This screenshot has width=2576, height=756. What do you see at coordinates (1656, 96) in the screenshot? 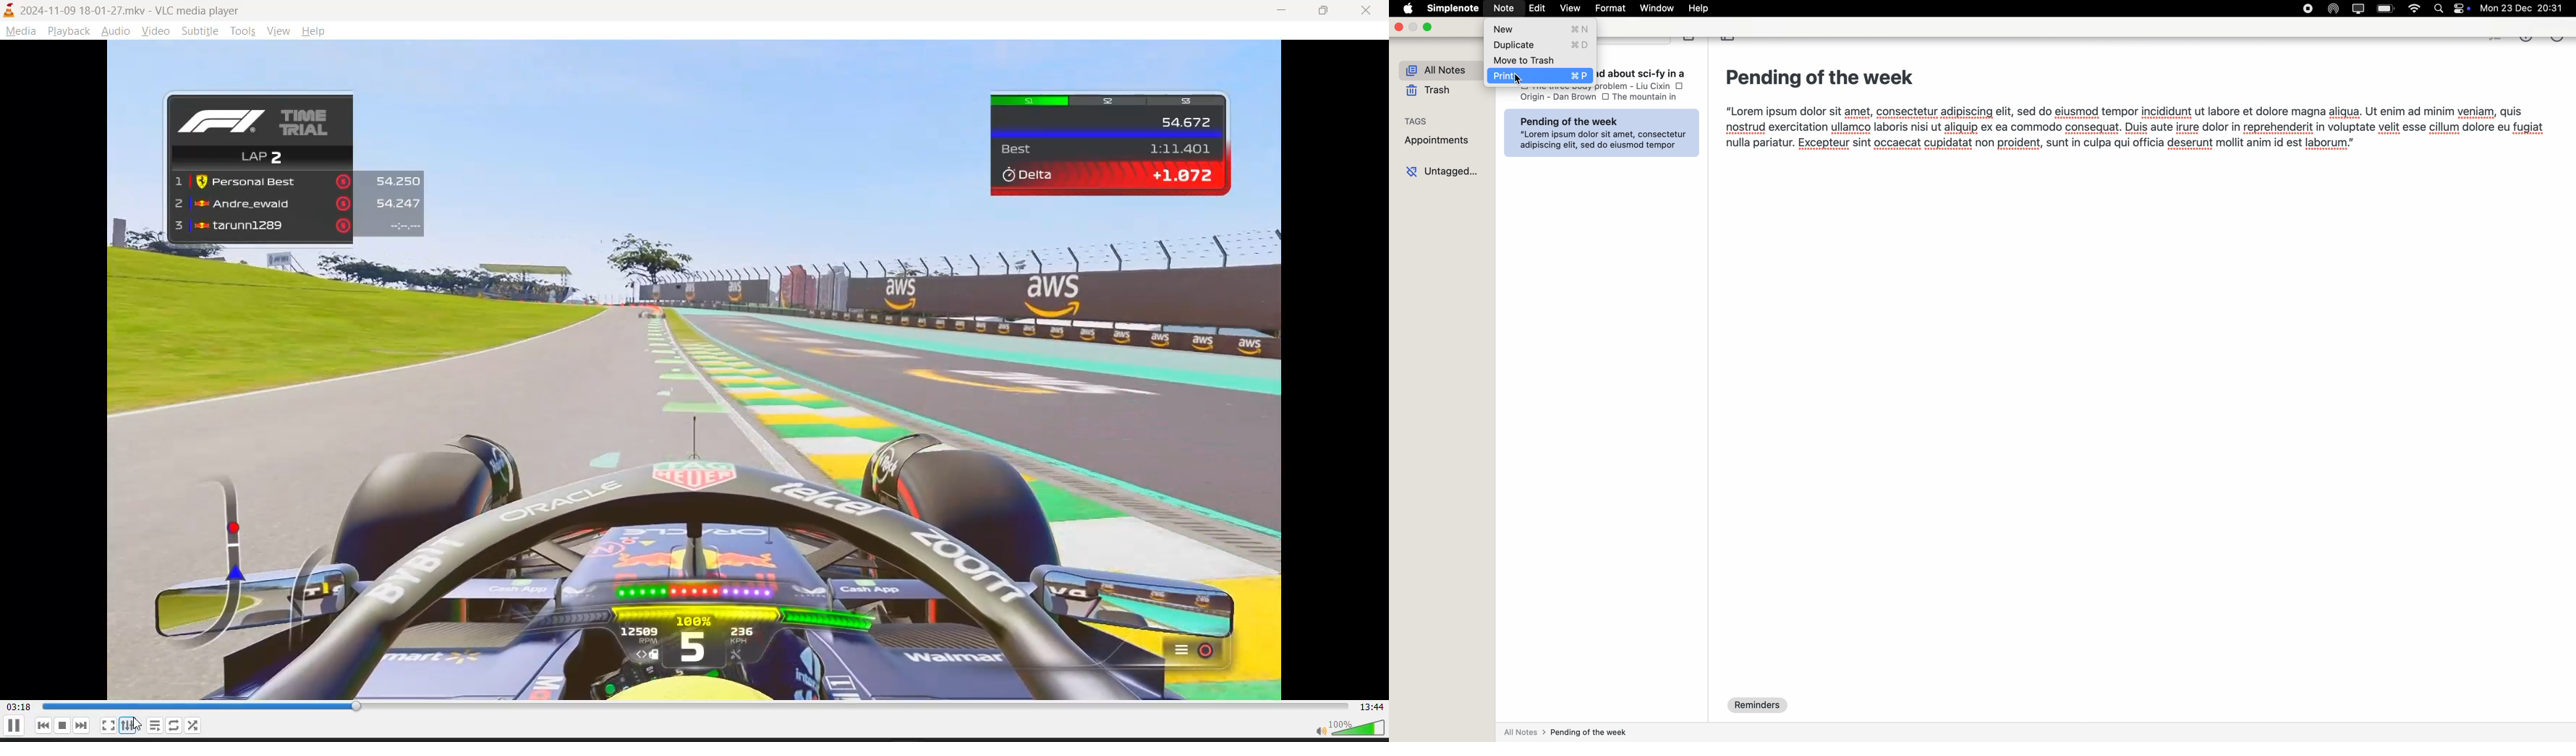
I see `the mountyain in` at bounding box center [1656, 96].